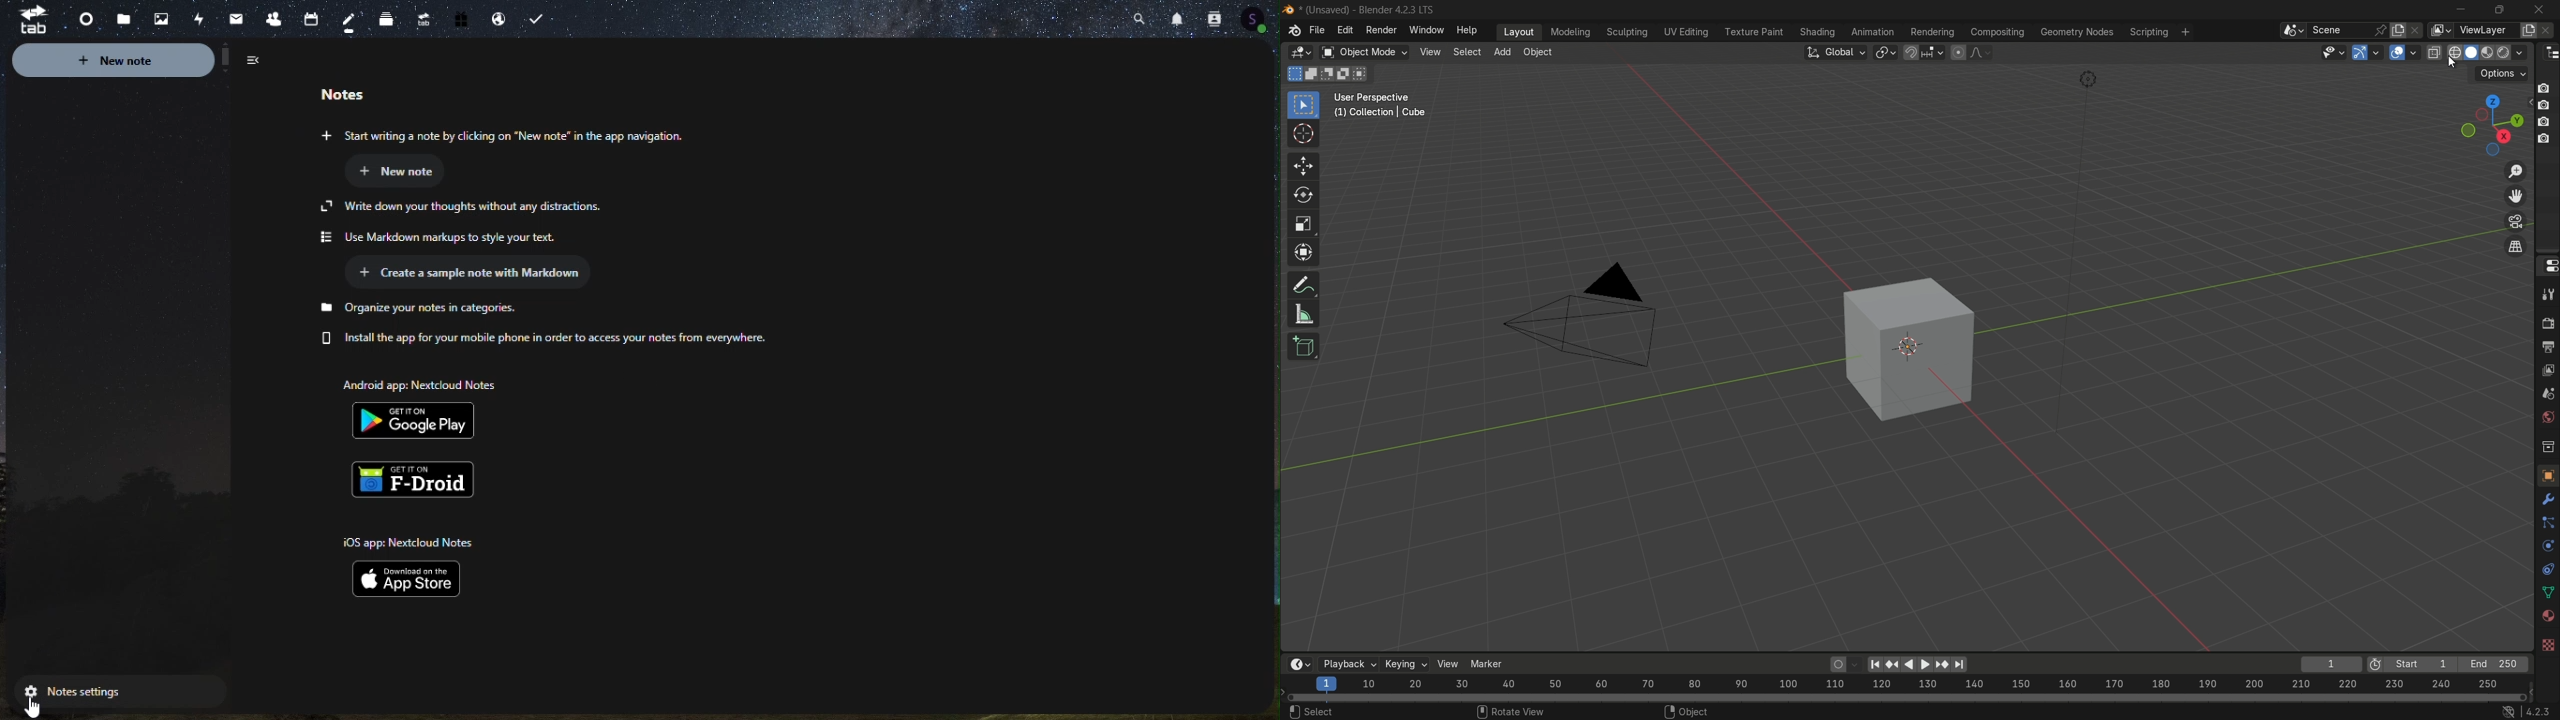  Describe the element at coordinates (2547, 294) in the screenshot. I see `tool` at that location.